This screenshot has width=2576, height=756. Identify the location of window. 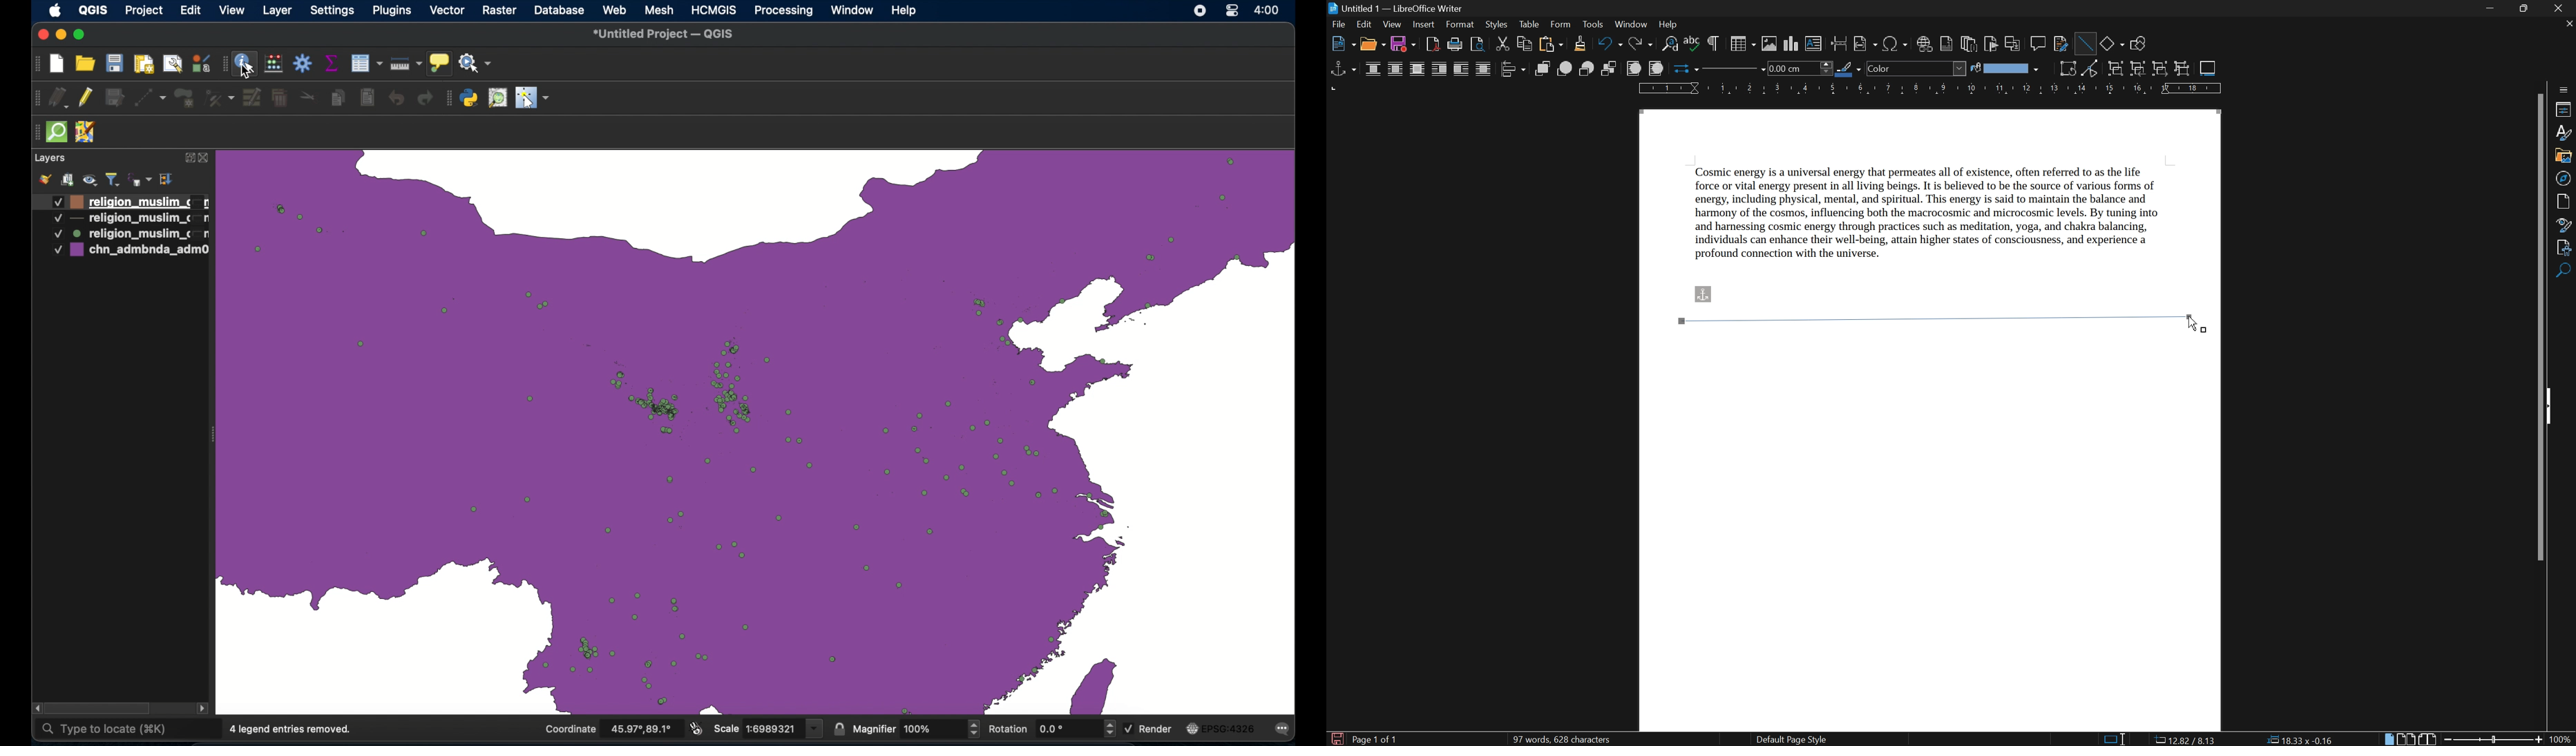
(850, 10).